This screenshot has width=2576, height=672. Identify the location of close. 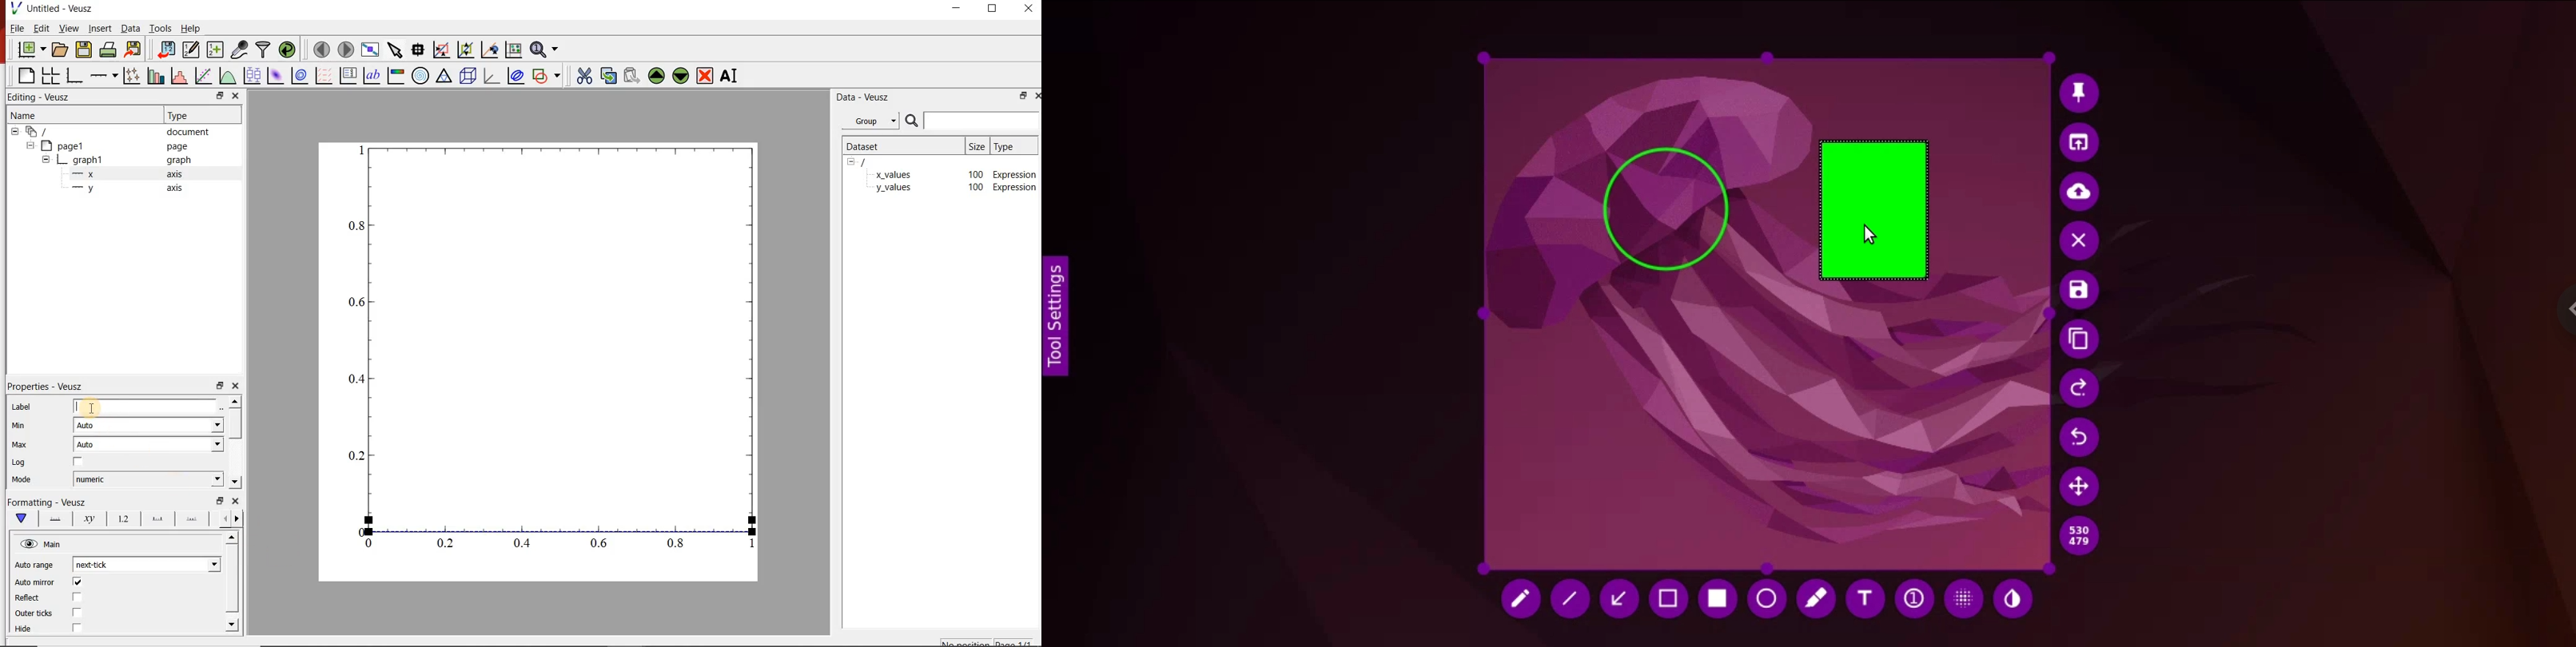
(236, 95).